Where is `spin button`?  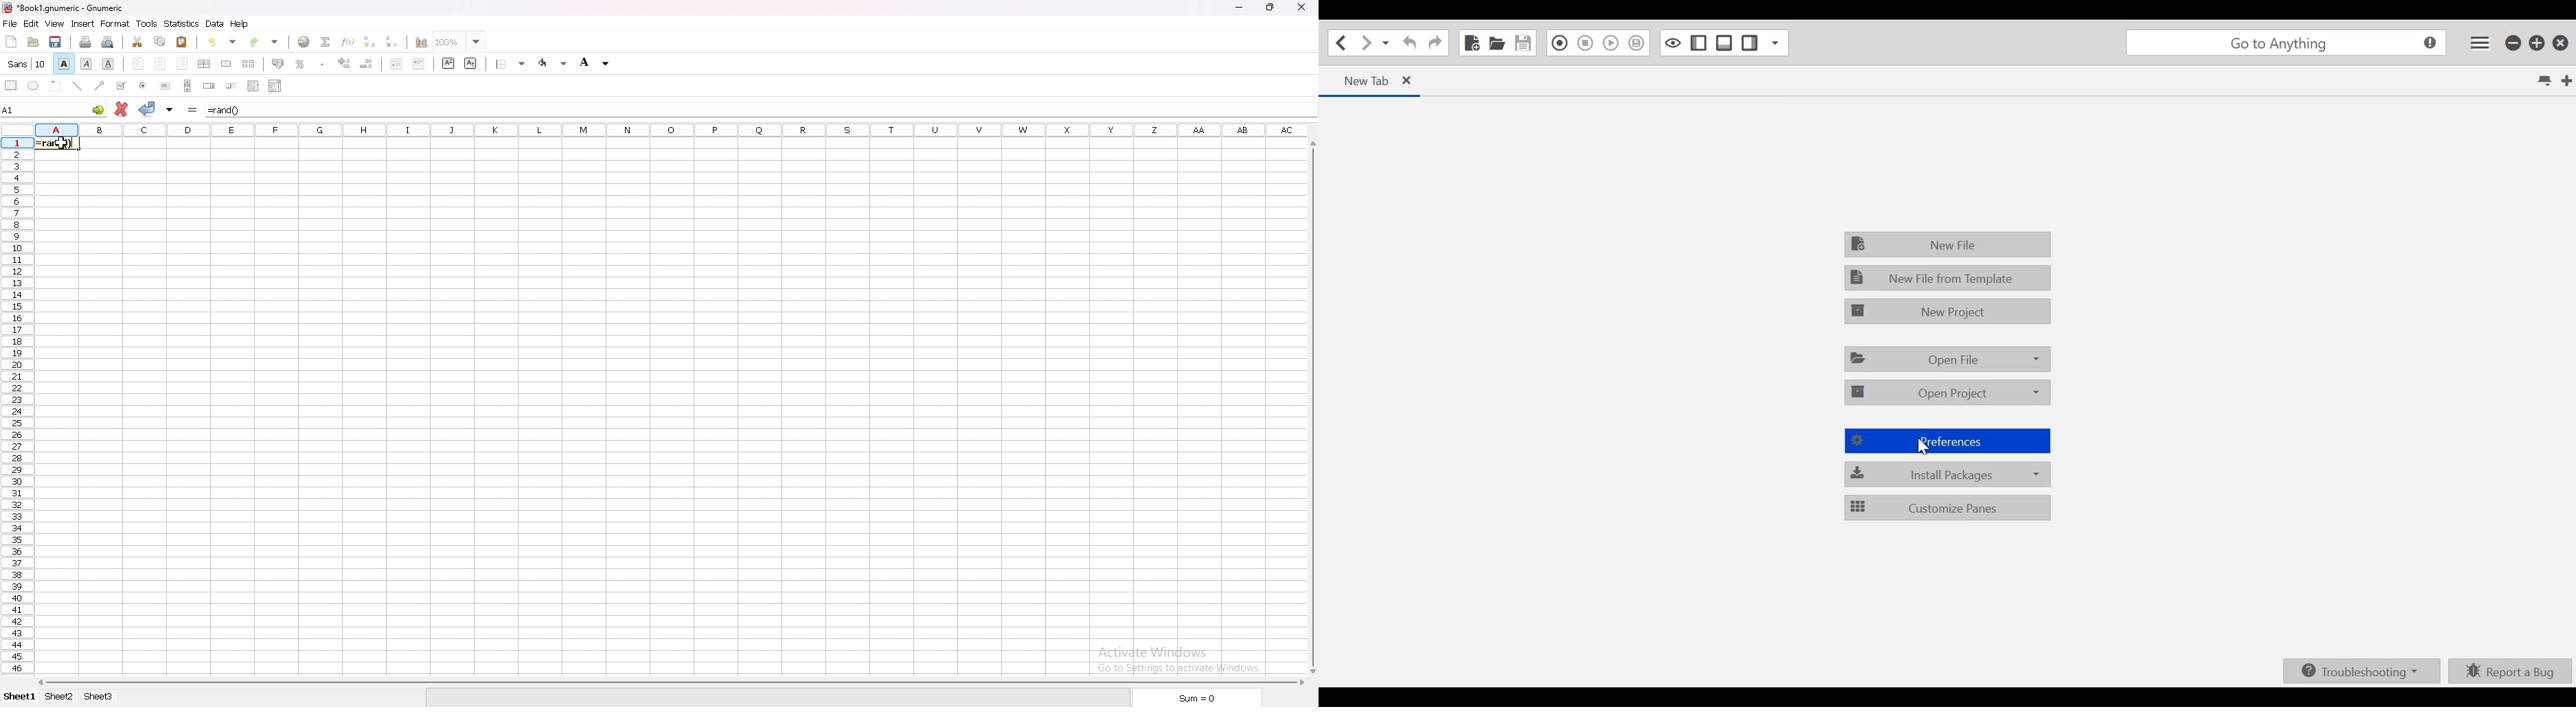 spin button is located at coordinates (209, 86).